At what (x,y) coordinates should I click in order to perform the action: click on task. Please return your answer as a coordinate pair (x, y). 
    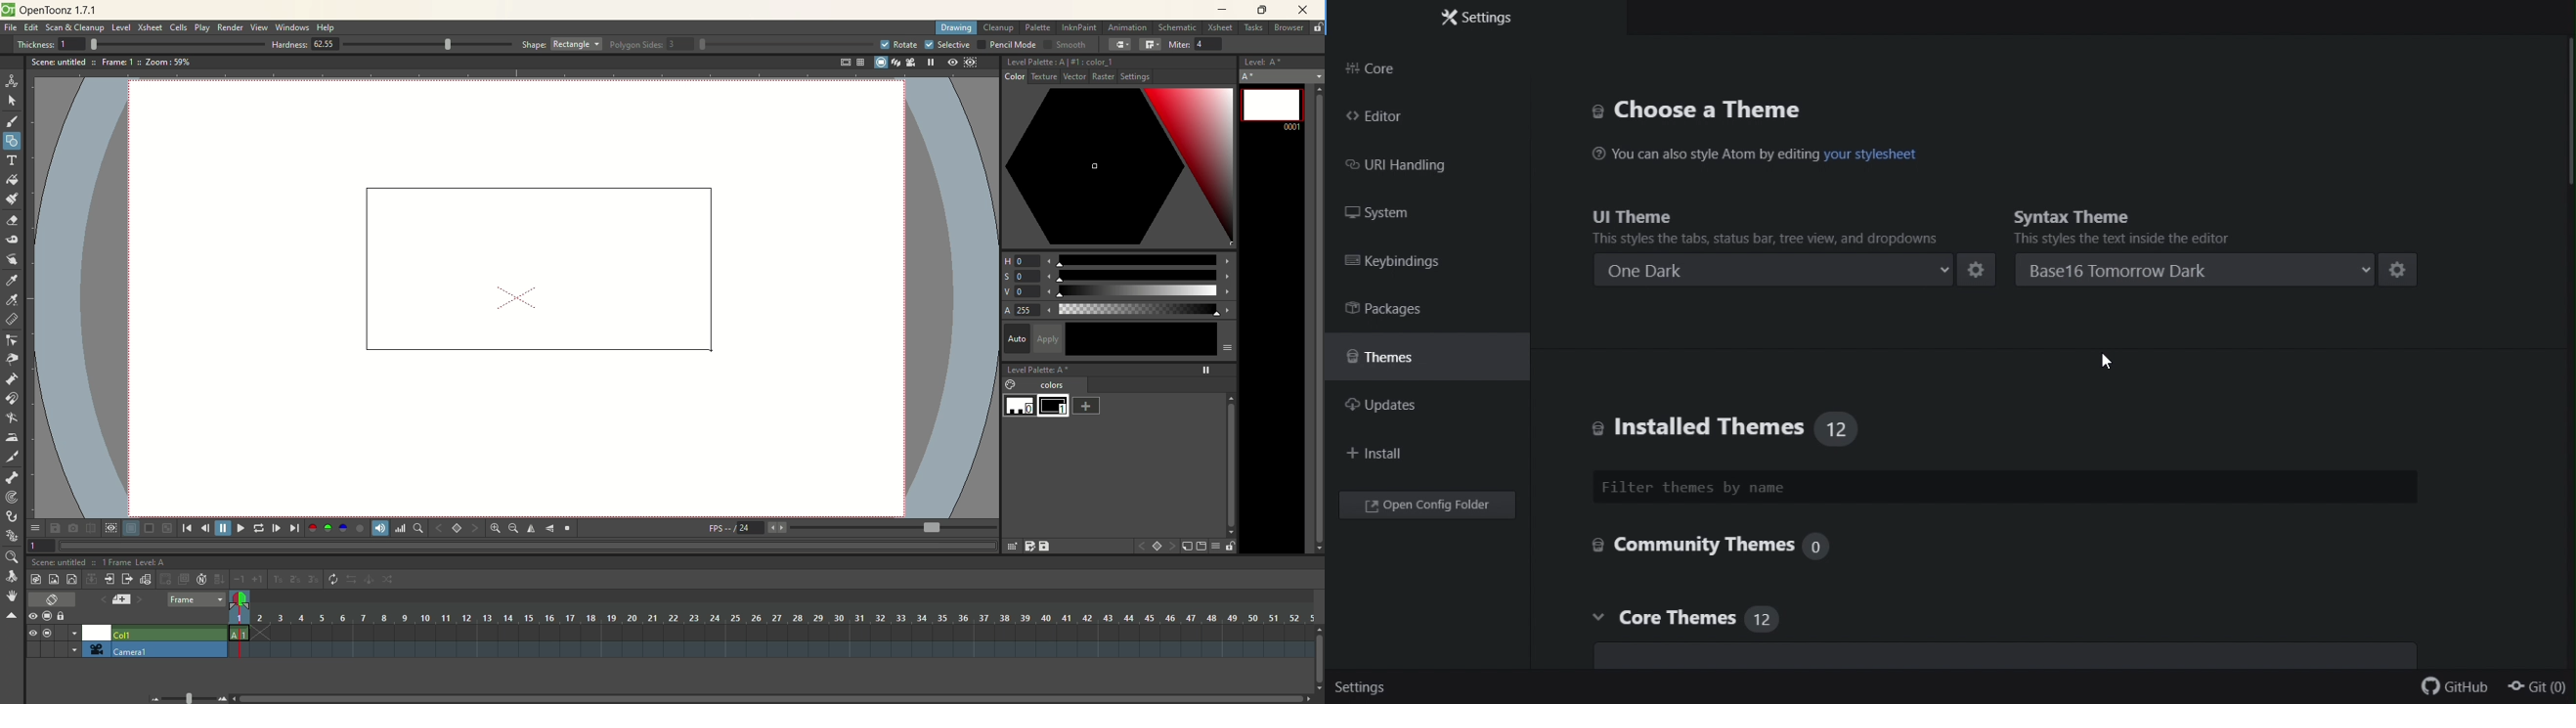
    Looking at the image, I should click on (1252, 30).